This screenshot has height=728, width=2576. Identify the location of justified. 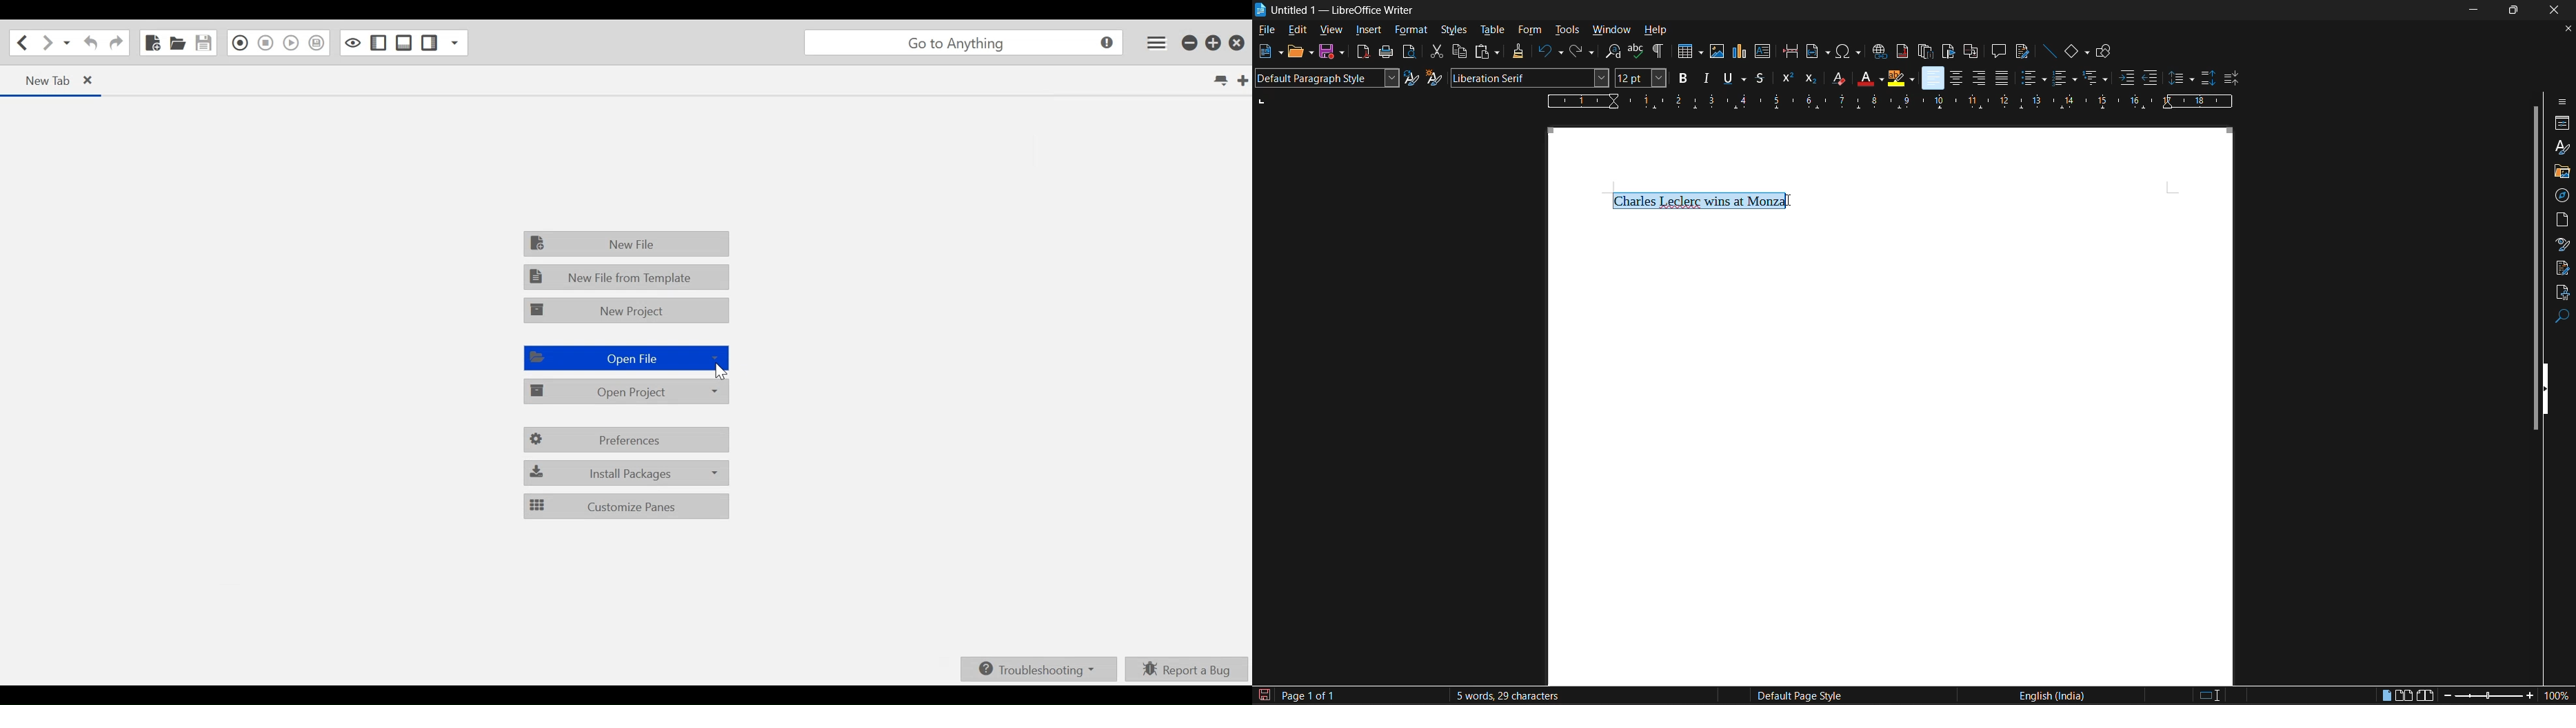
(2000, 77).